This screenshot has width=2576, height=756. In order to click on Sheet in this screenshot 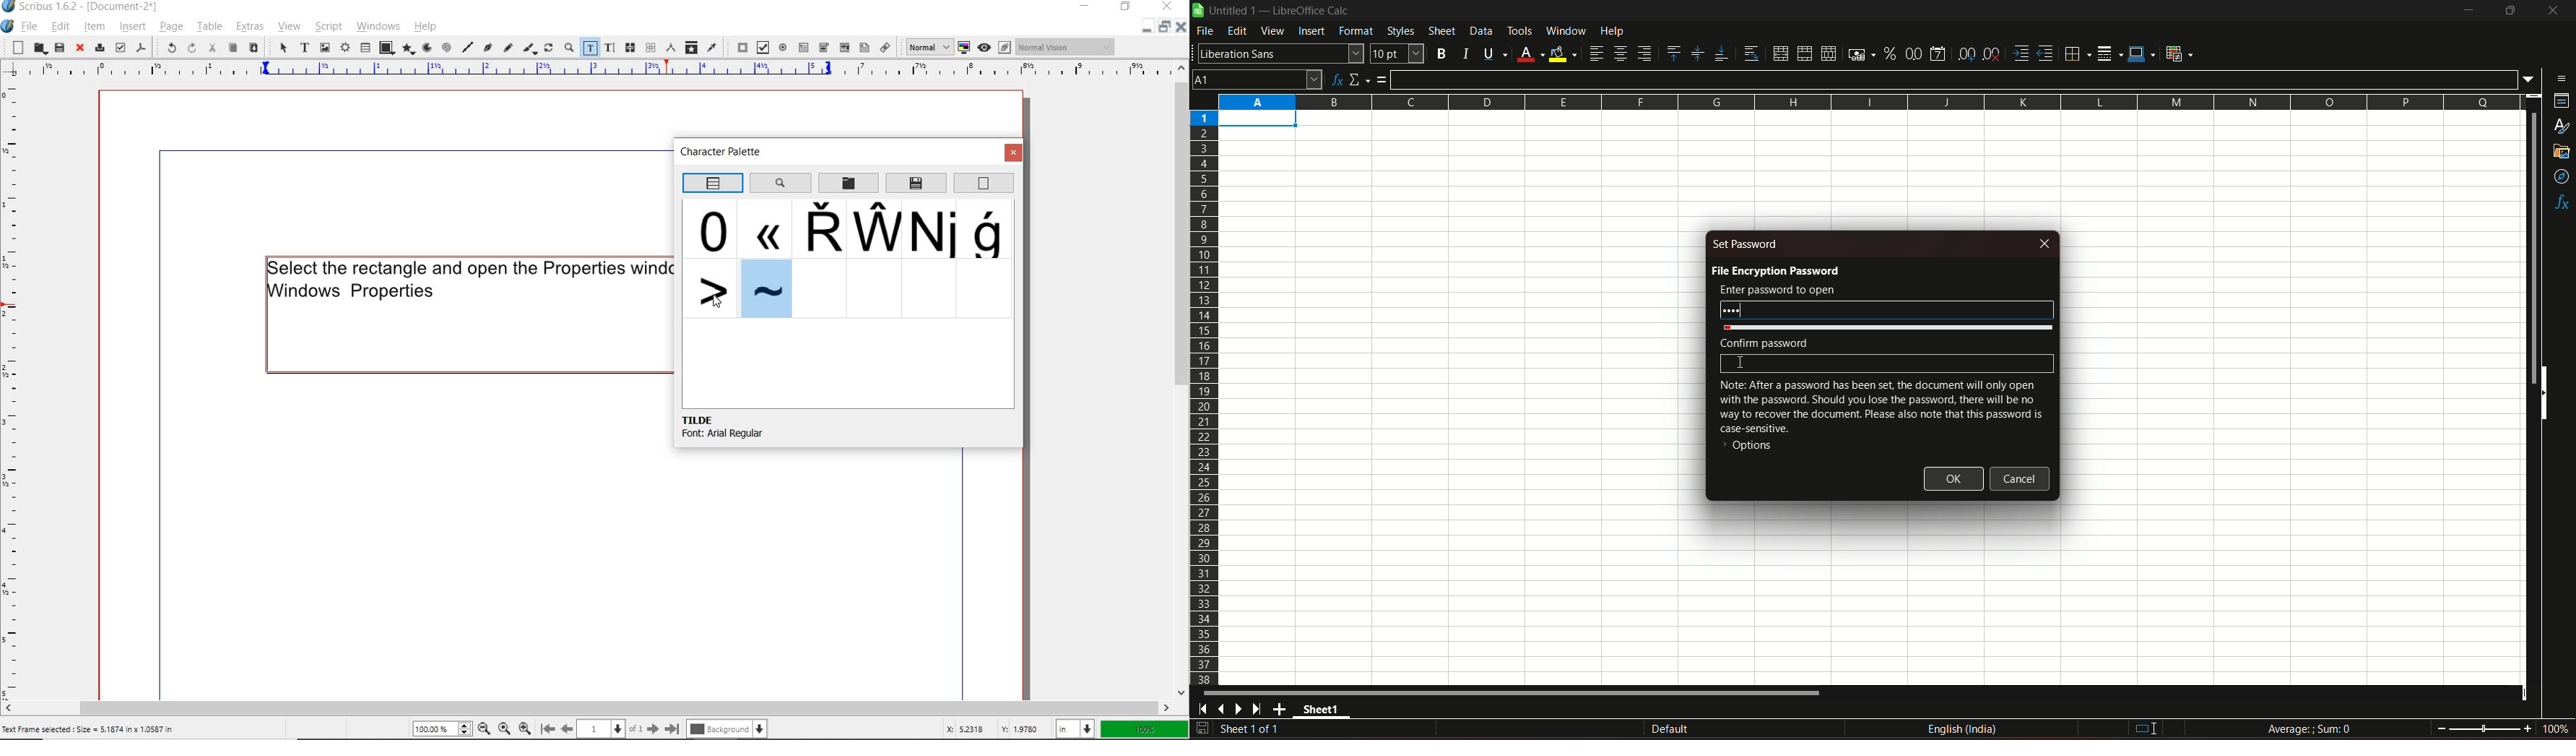, I will do `click(1441, 31)`.